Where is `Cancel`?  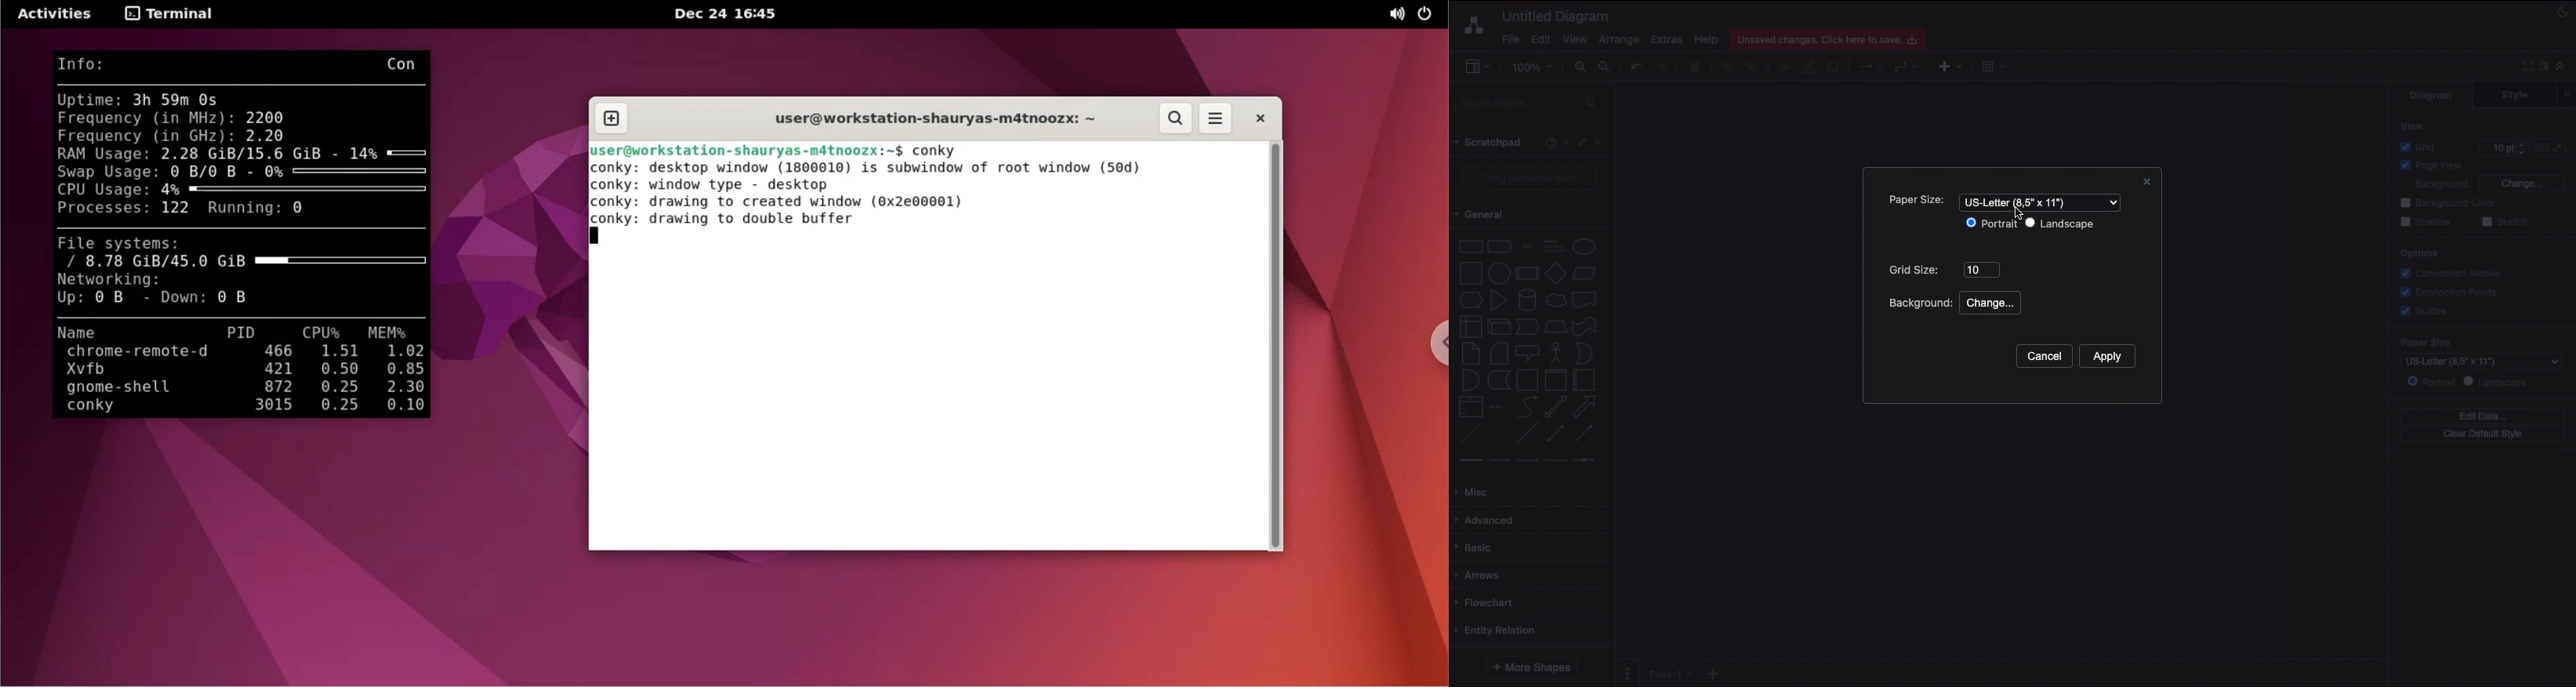
Cancel is located at coordinates (2043, 357).